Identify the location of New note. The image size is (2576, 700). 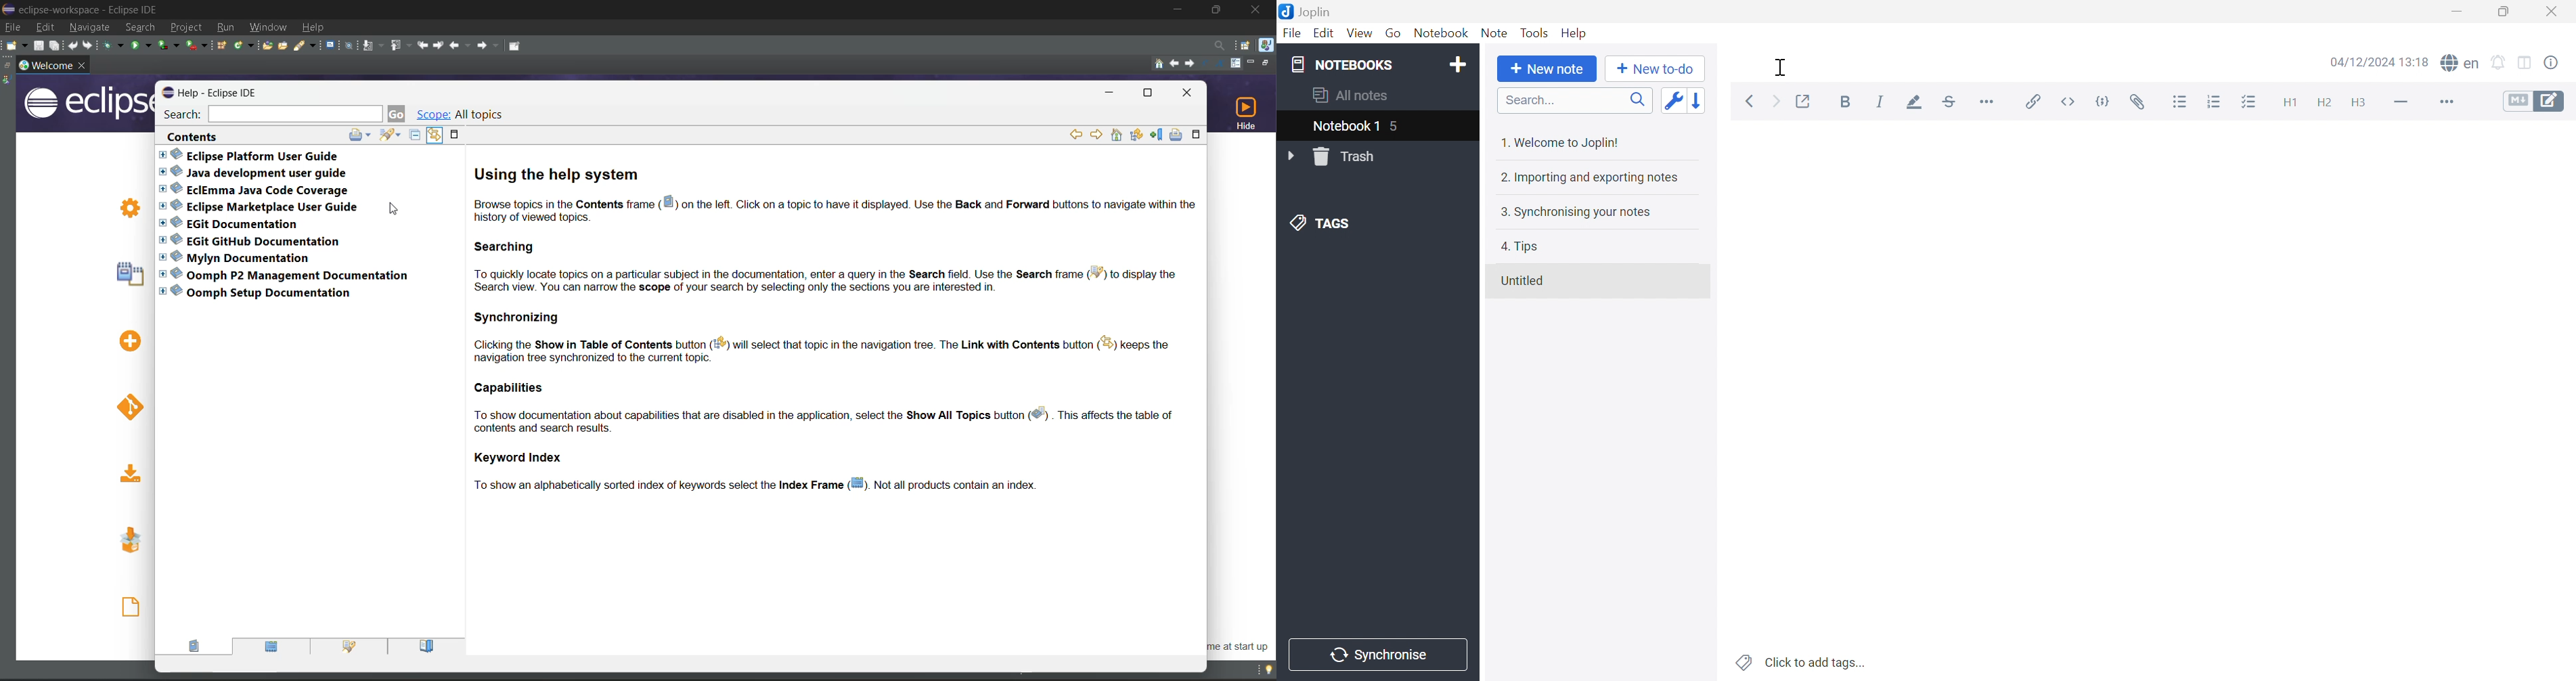
(1547, 70).